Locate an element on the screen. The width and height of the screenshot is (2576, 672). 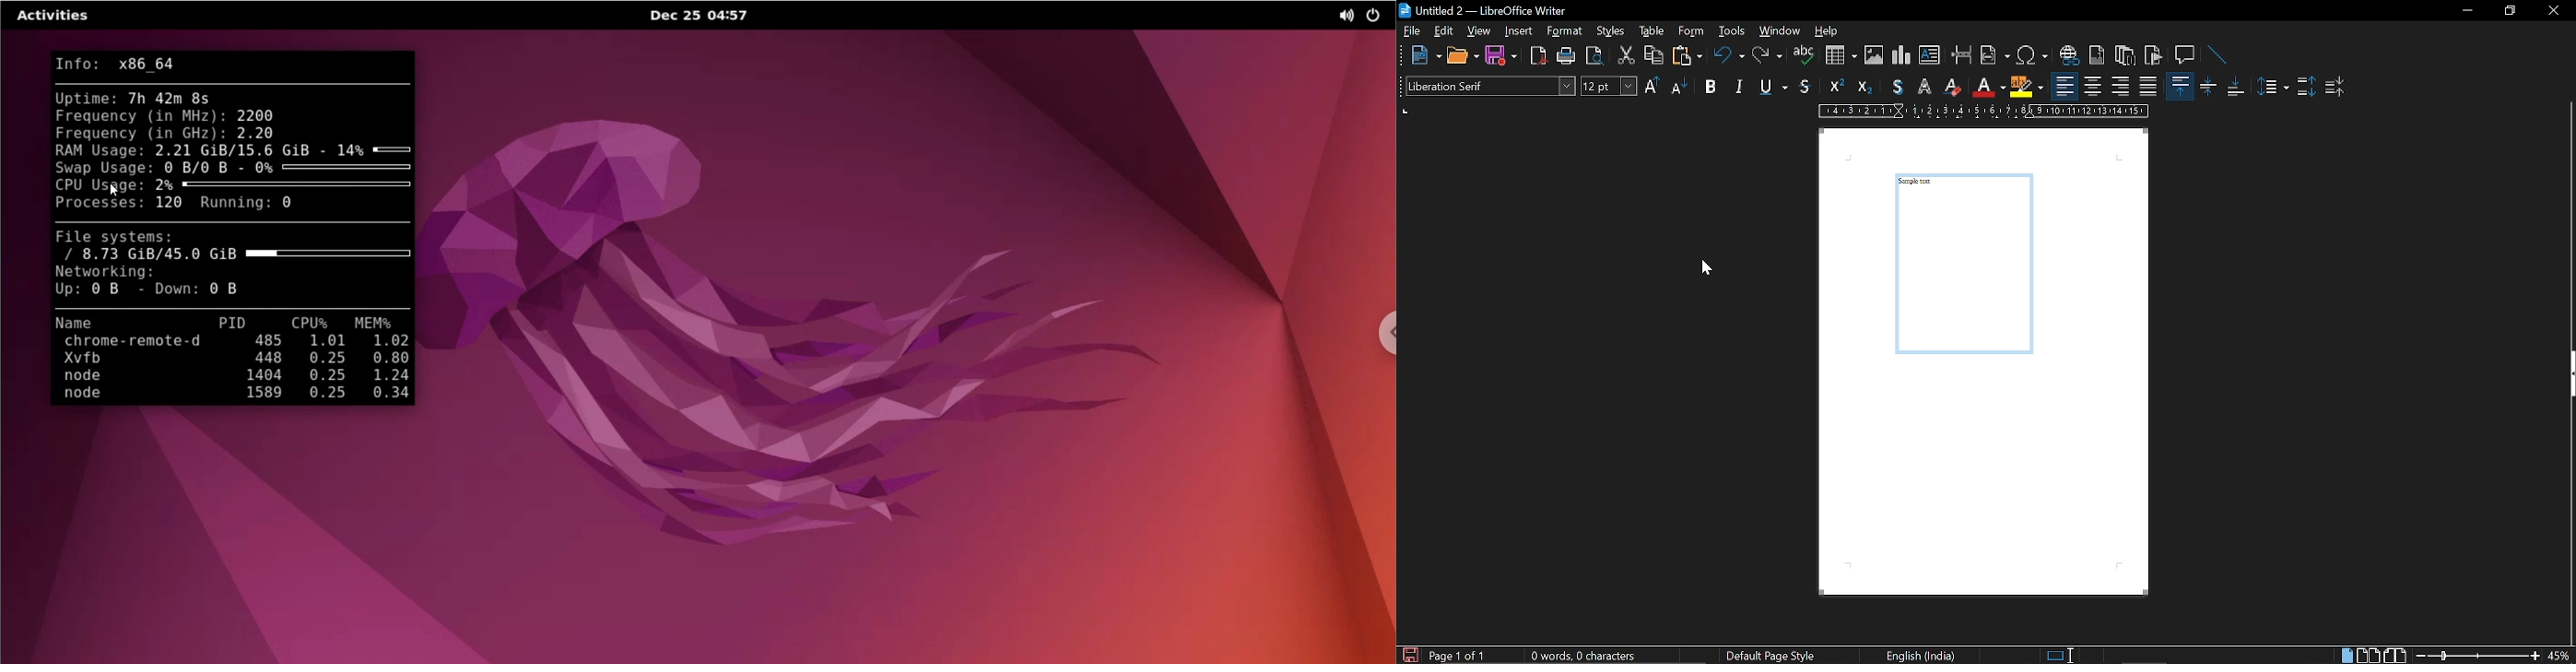
print is located at coordinates (1564, 55).